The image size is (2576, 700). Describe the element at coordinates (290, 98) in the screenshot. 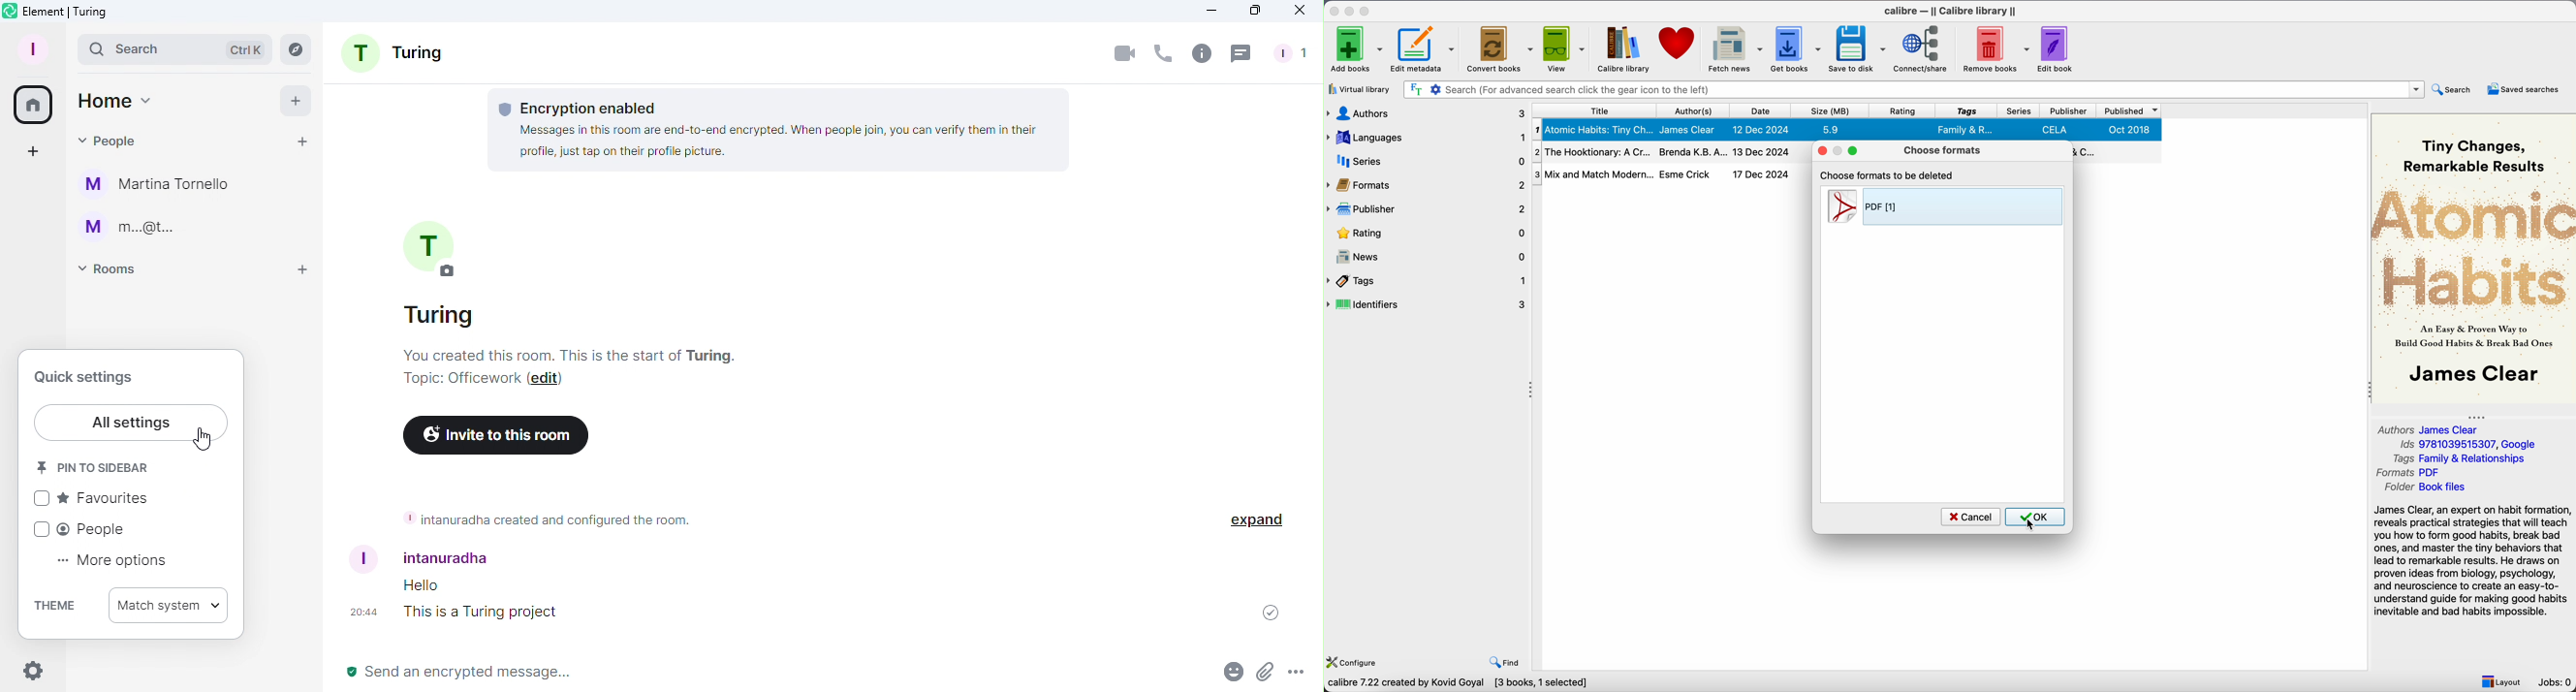

I see `Add` at that location.